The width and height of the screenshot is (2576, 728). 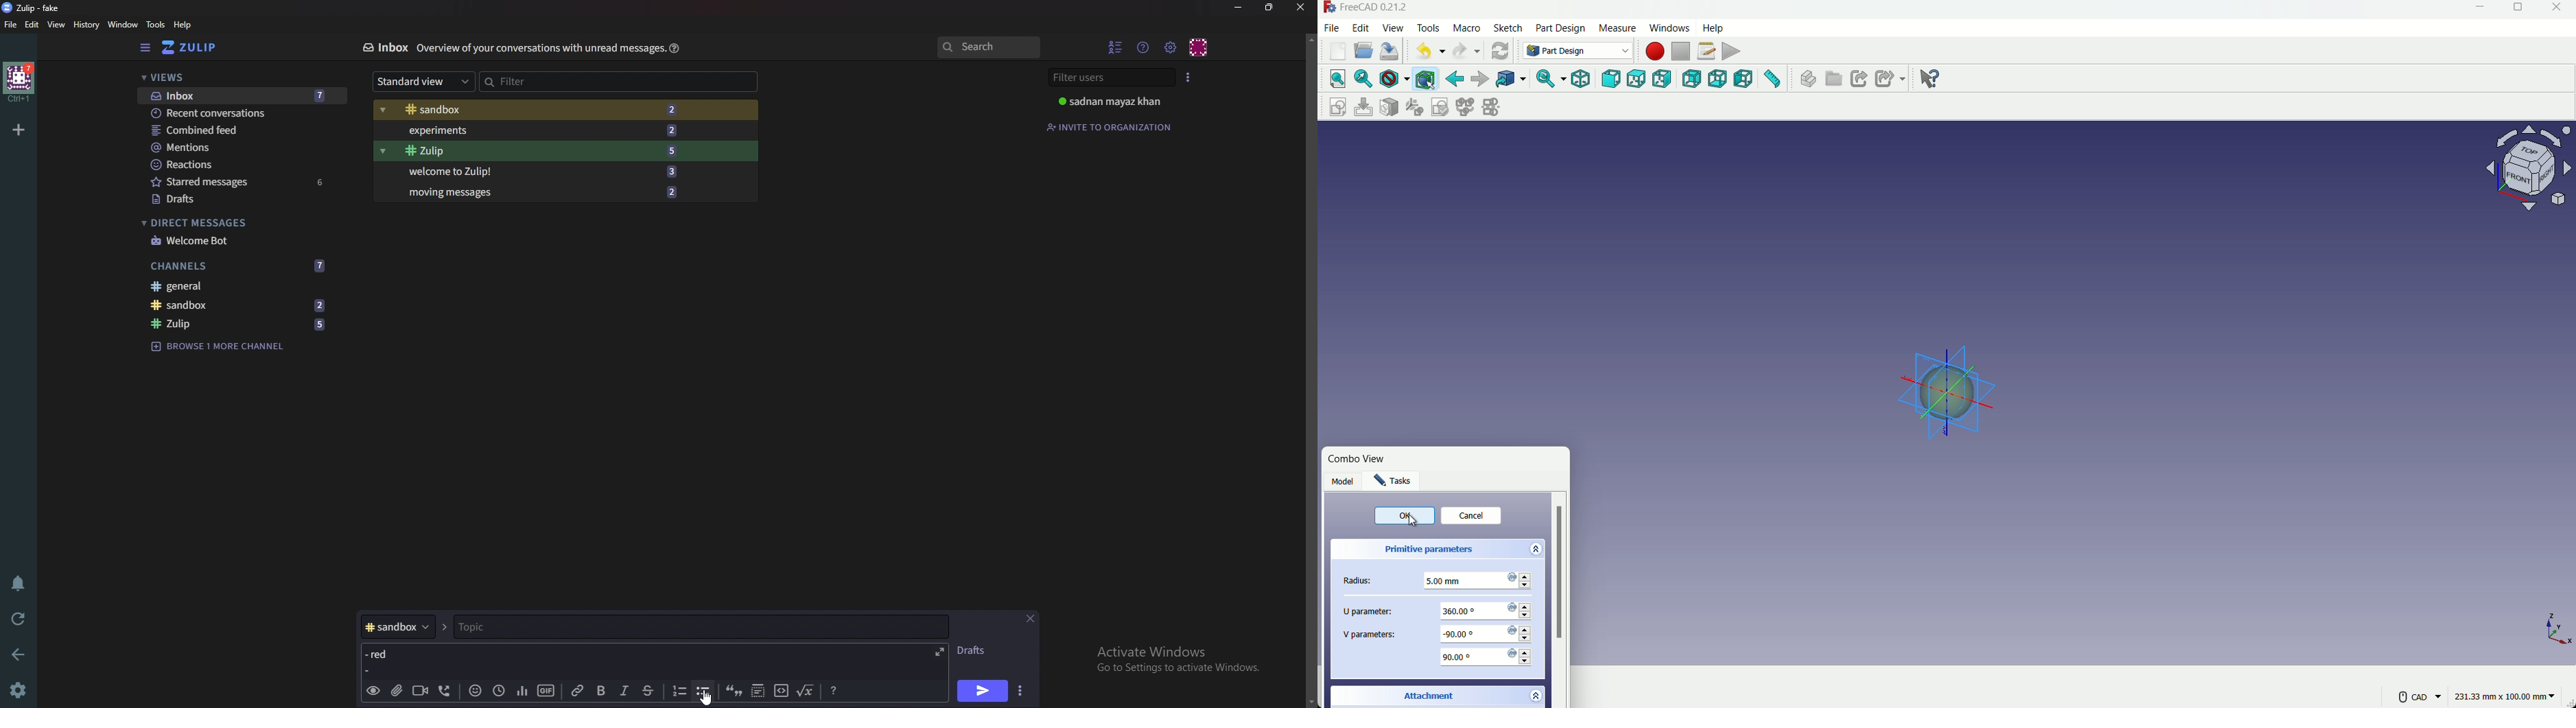 What do you see at coordinates (125, 25) in the screenshot?
I see `Window` at bounding box center [125, 25].